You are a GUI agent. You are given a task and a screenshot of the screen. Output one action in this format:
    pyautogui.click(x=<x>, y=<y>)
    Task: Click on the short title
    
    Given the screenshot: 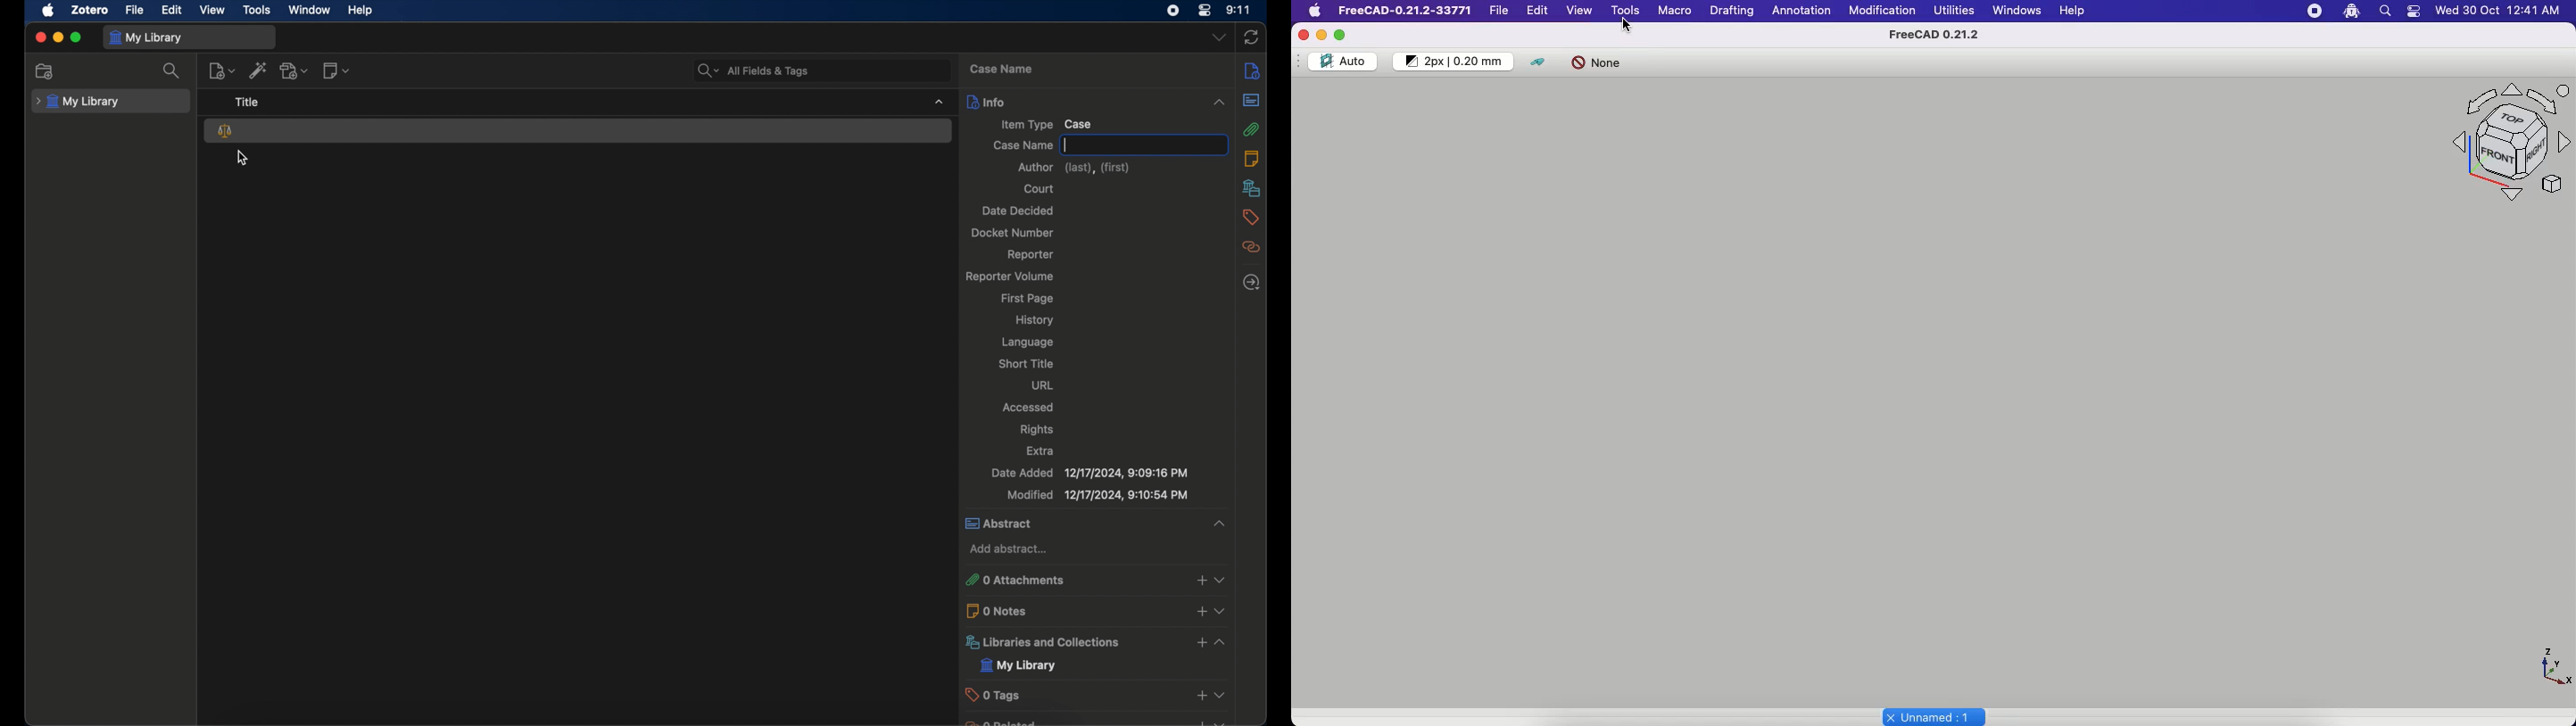 What is the action you would take?
    pyautogui.click(x=1026, y=363)
    